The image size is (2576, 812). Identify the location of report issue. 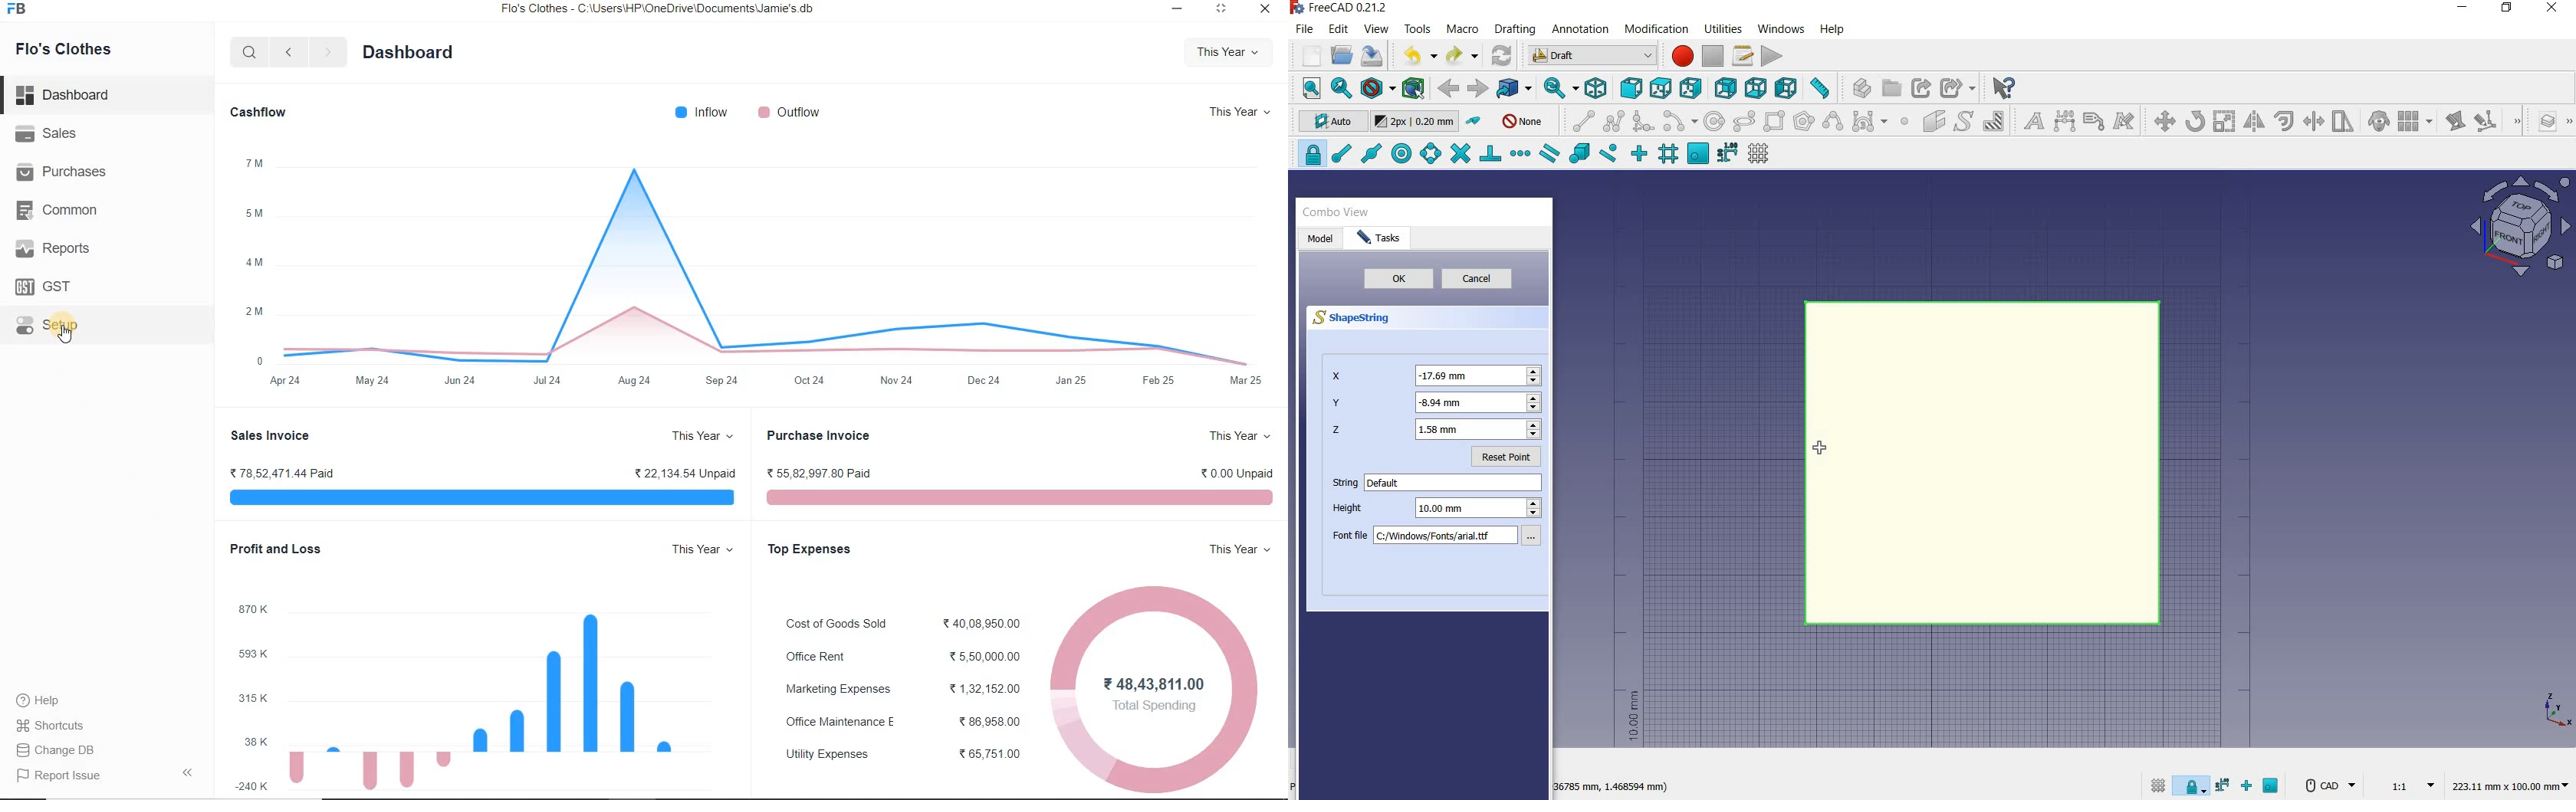
(66, 776).